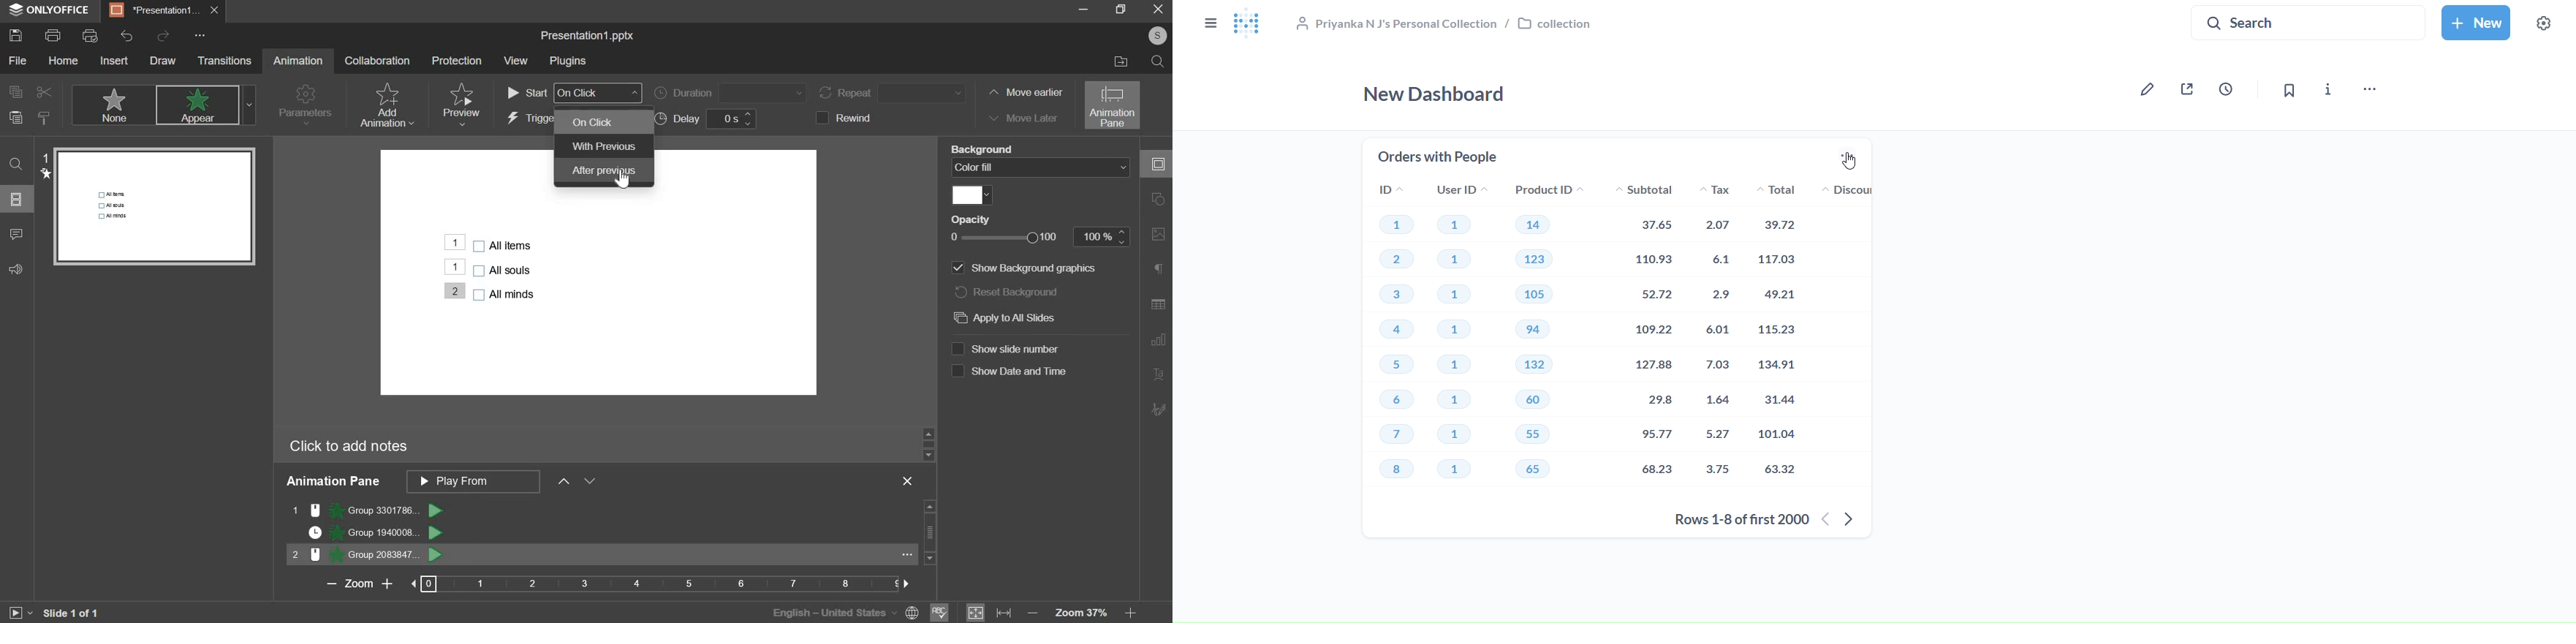 The width and height of the screenshot is (2576, 644). What do you see at coordinates (567, 61) in the screenshot?
I see `plugins` at bounding box center [567, 61].